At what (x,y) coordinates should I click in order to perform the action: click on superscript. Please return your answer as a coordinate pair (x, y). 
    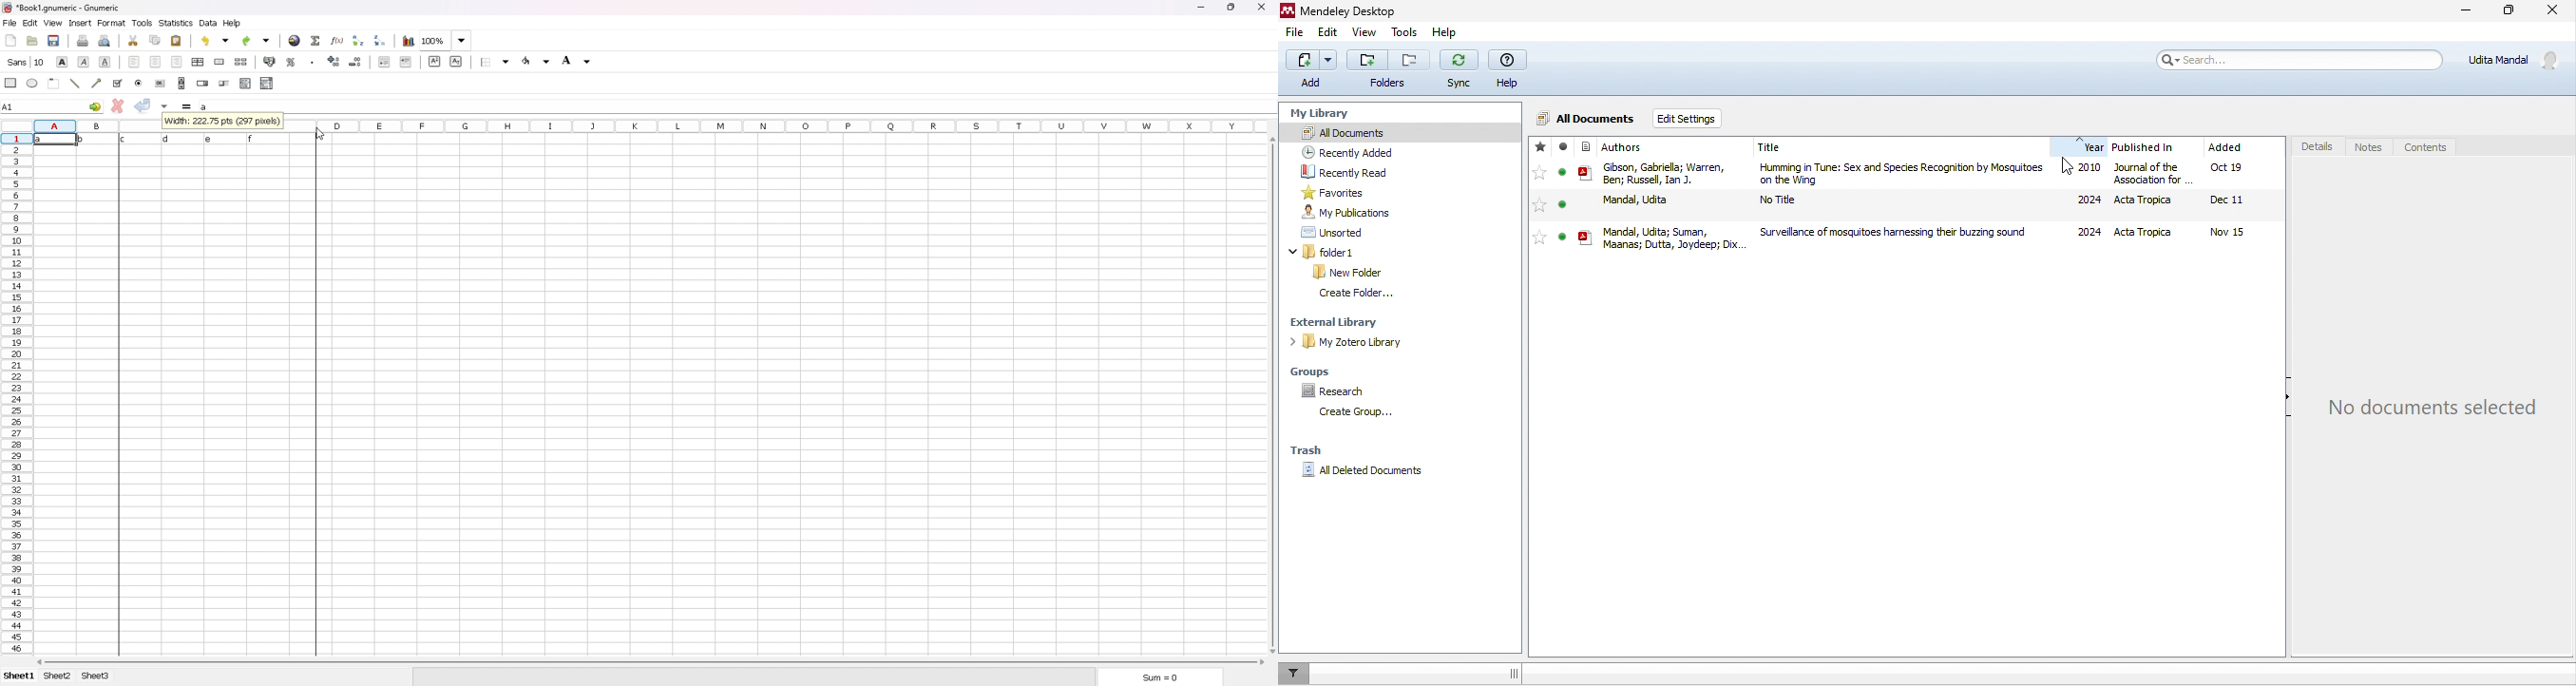
    Looking at the image, I should click on (434, 61).